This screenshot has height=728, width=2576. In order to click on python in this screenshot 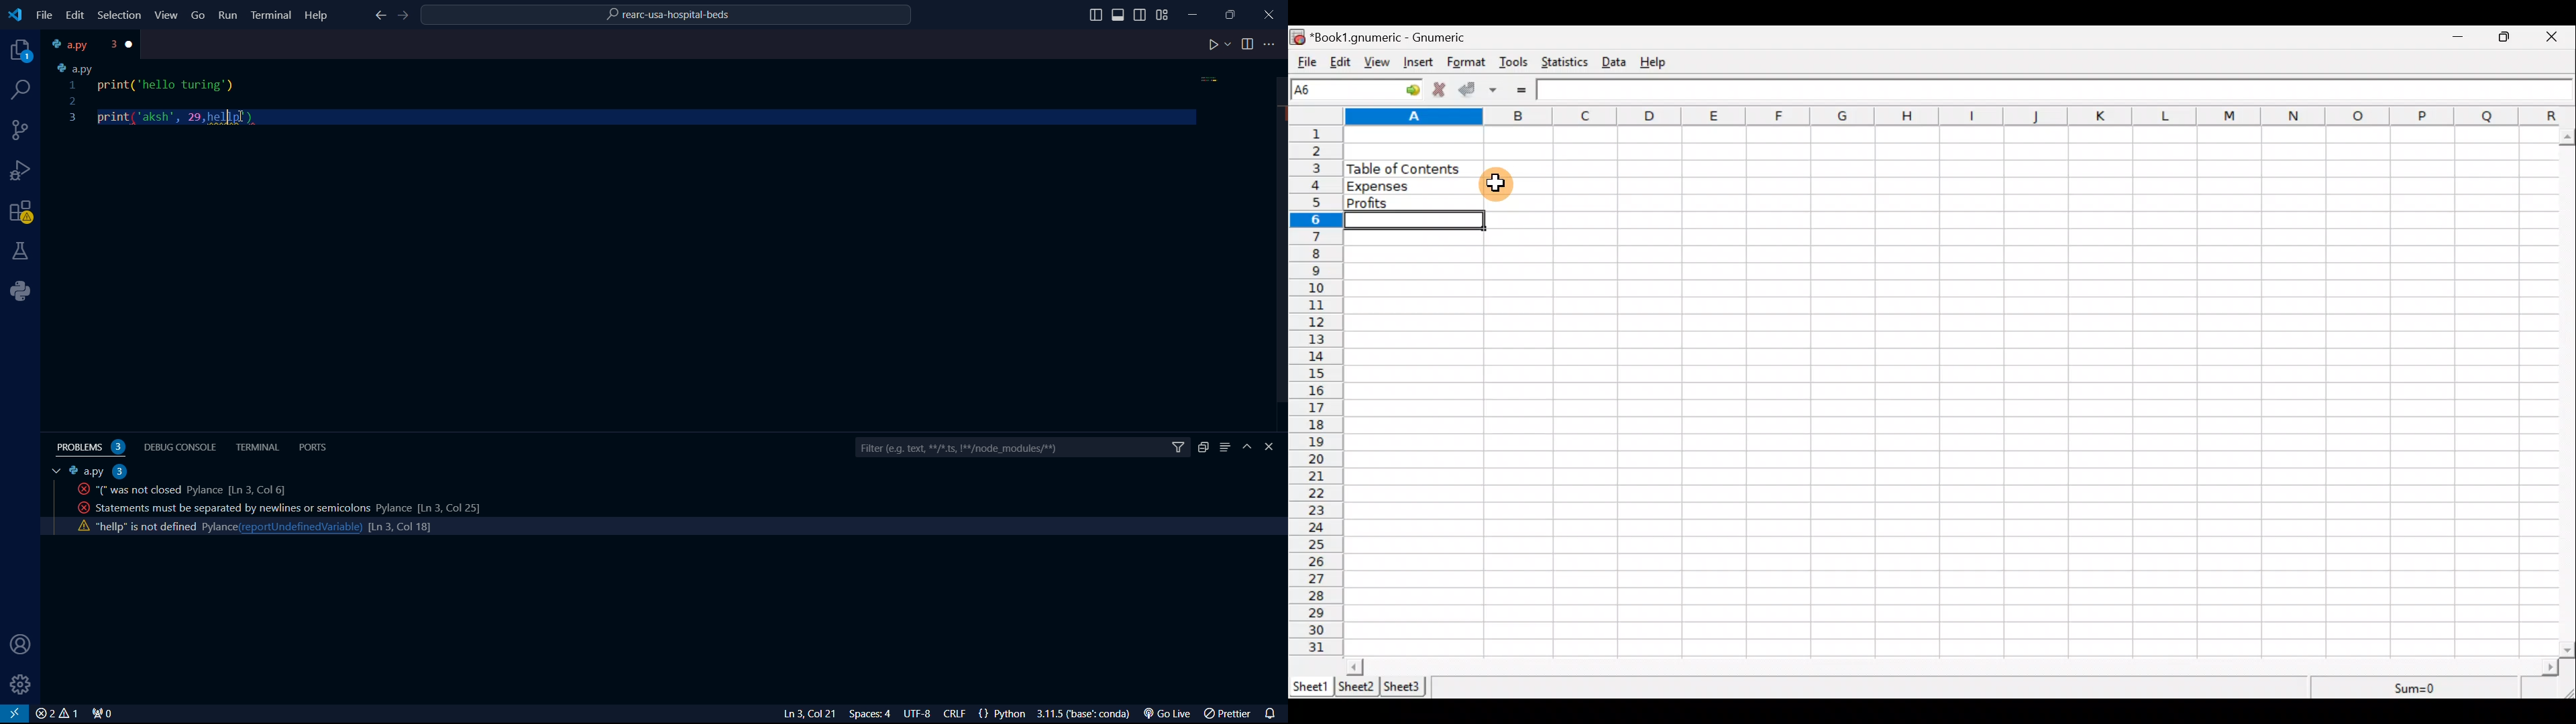, I will do `click(25, 291)`.